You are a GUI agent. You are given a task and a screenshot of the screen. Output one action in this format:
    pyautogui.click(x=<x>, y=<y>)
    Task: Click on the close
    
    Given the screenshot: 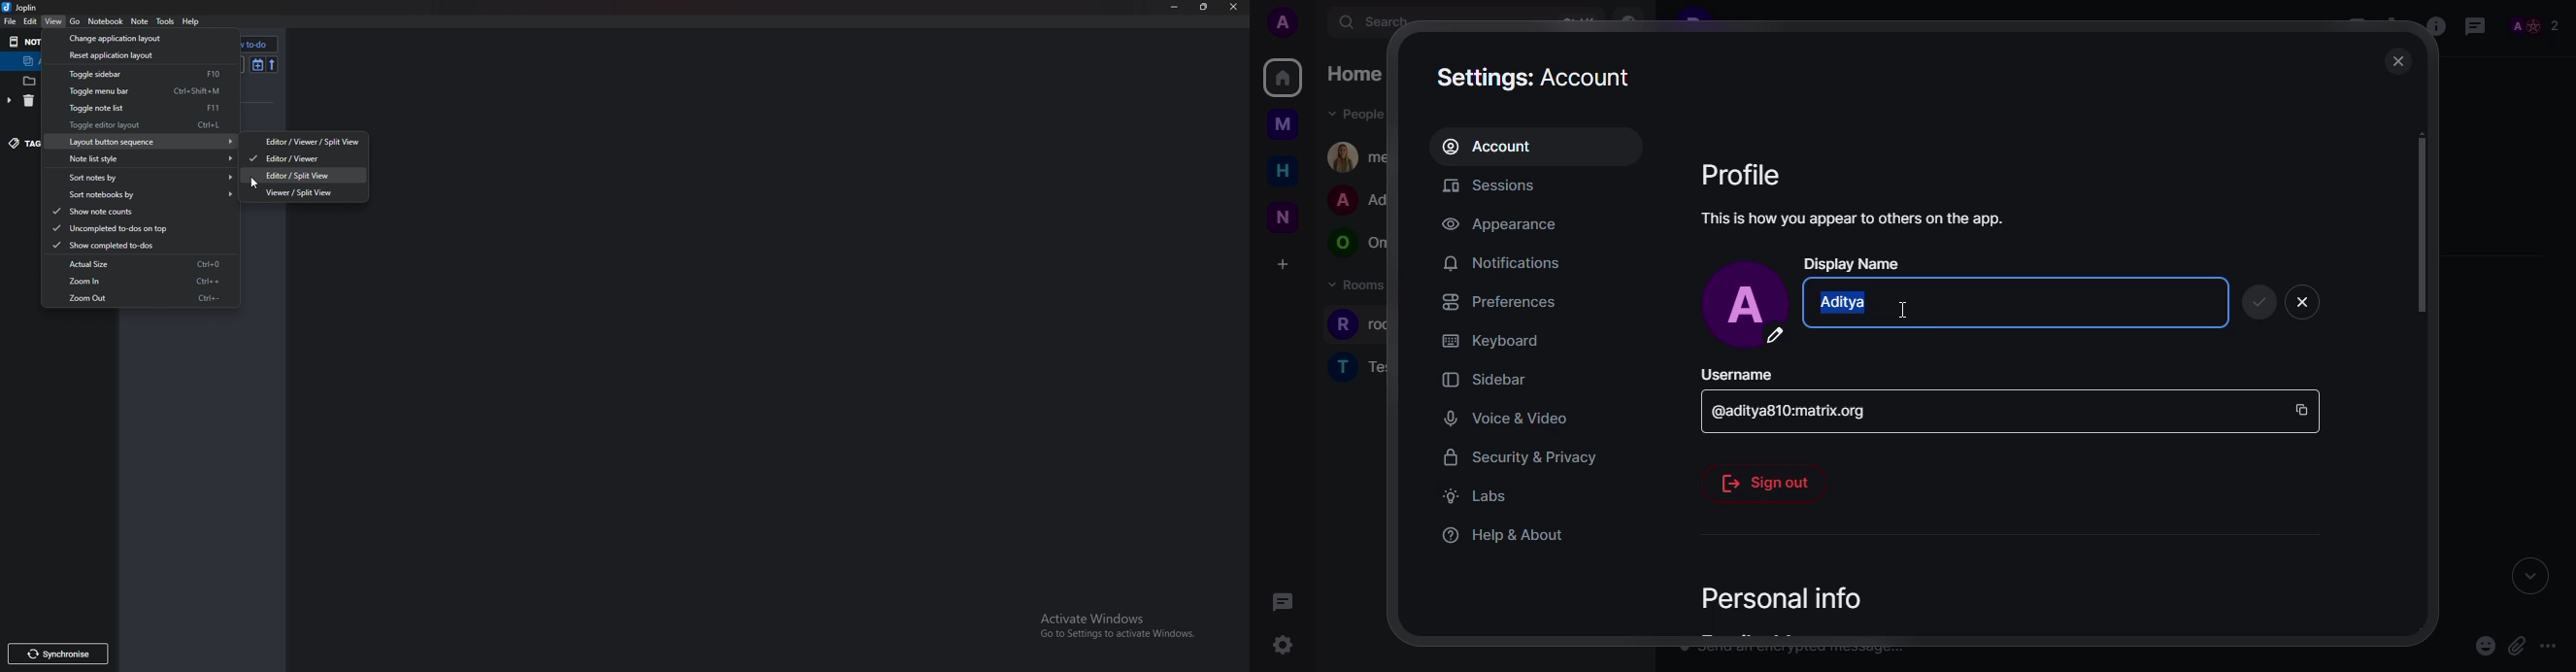 What is the action you would take?
    pyautogui.click(x=2398, y=59)
    